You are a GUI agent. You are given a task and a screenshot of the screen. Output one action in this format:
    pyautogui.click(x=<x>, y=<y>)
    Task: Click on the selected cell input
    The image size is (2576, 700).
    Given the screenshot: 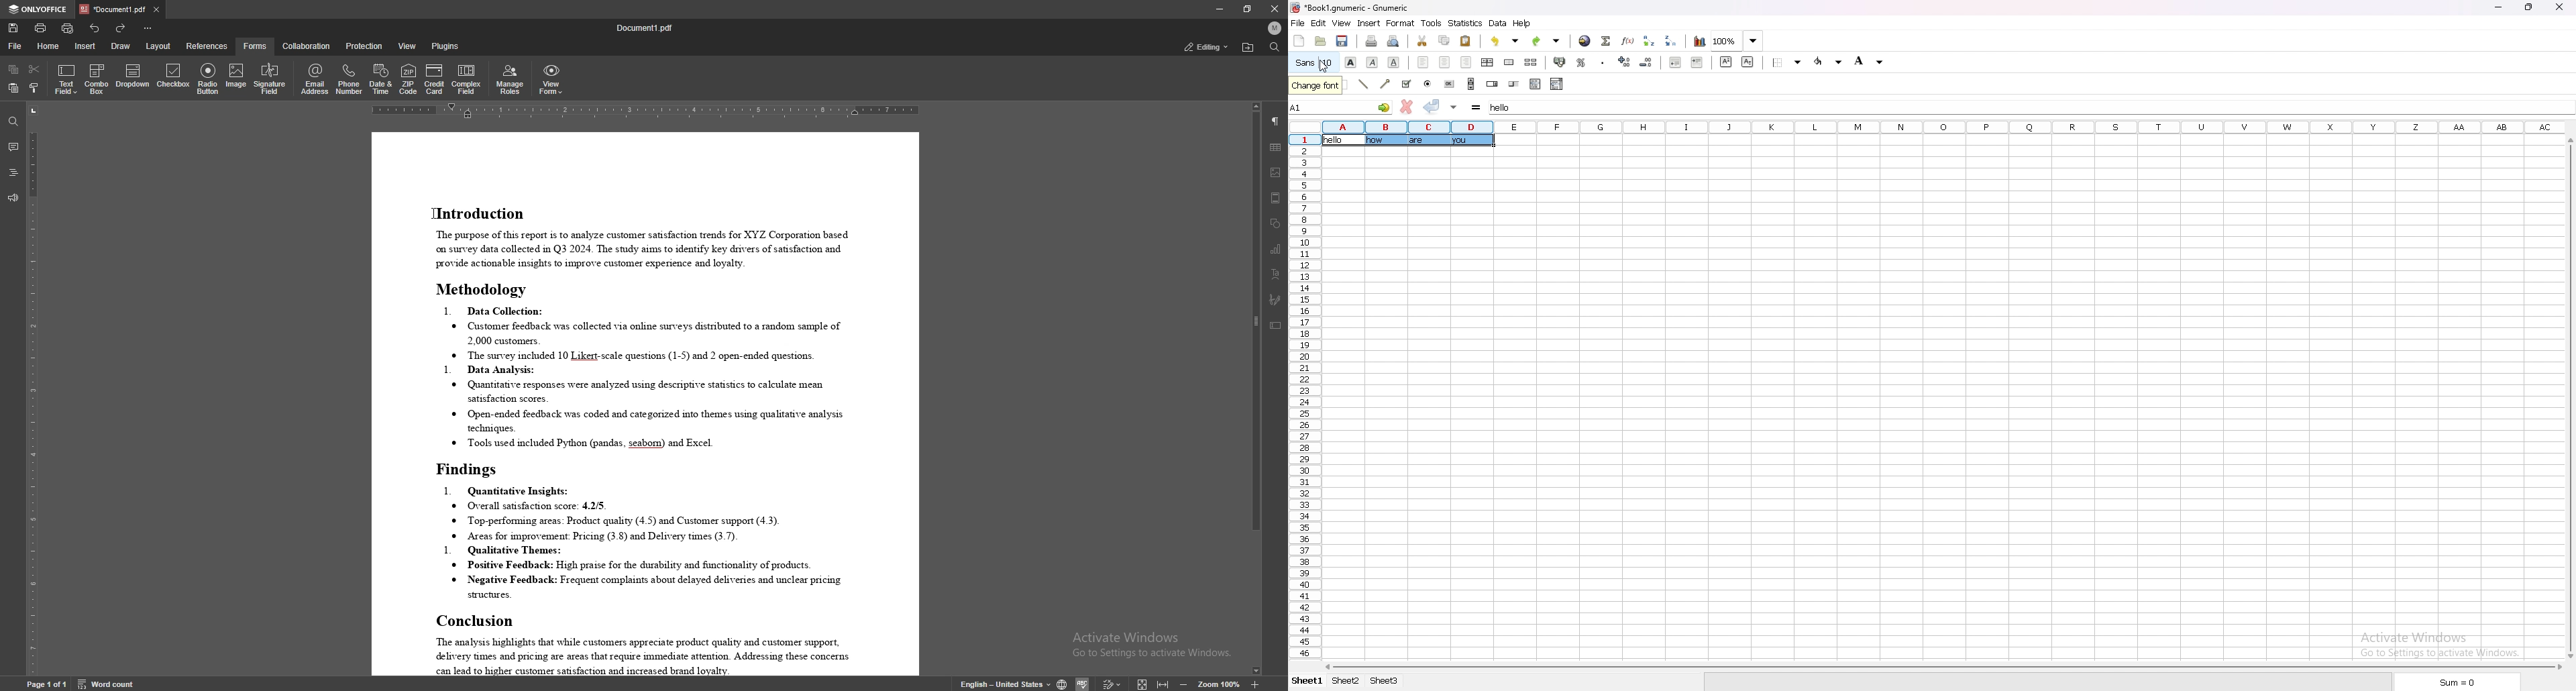 What is the action you would take?
    pyautogui.click(x=1509, y=107)
    